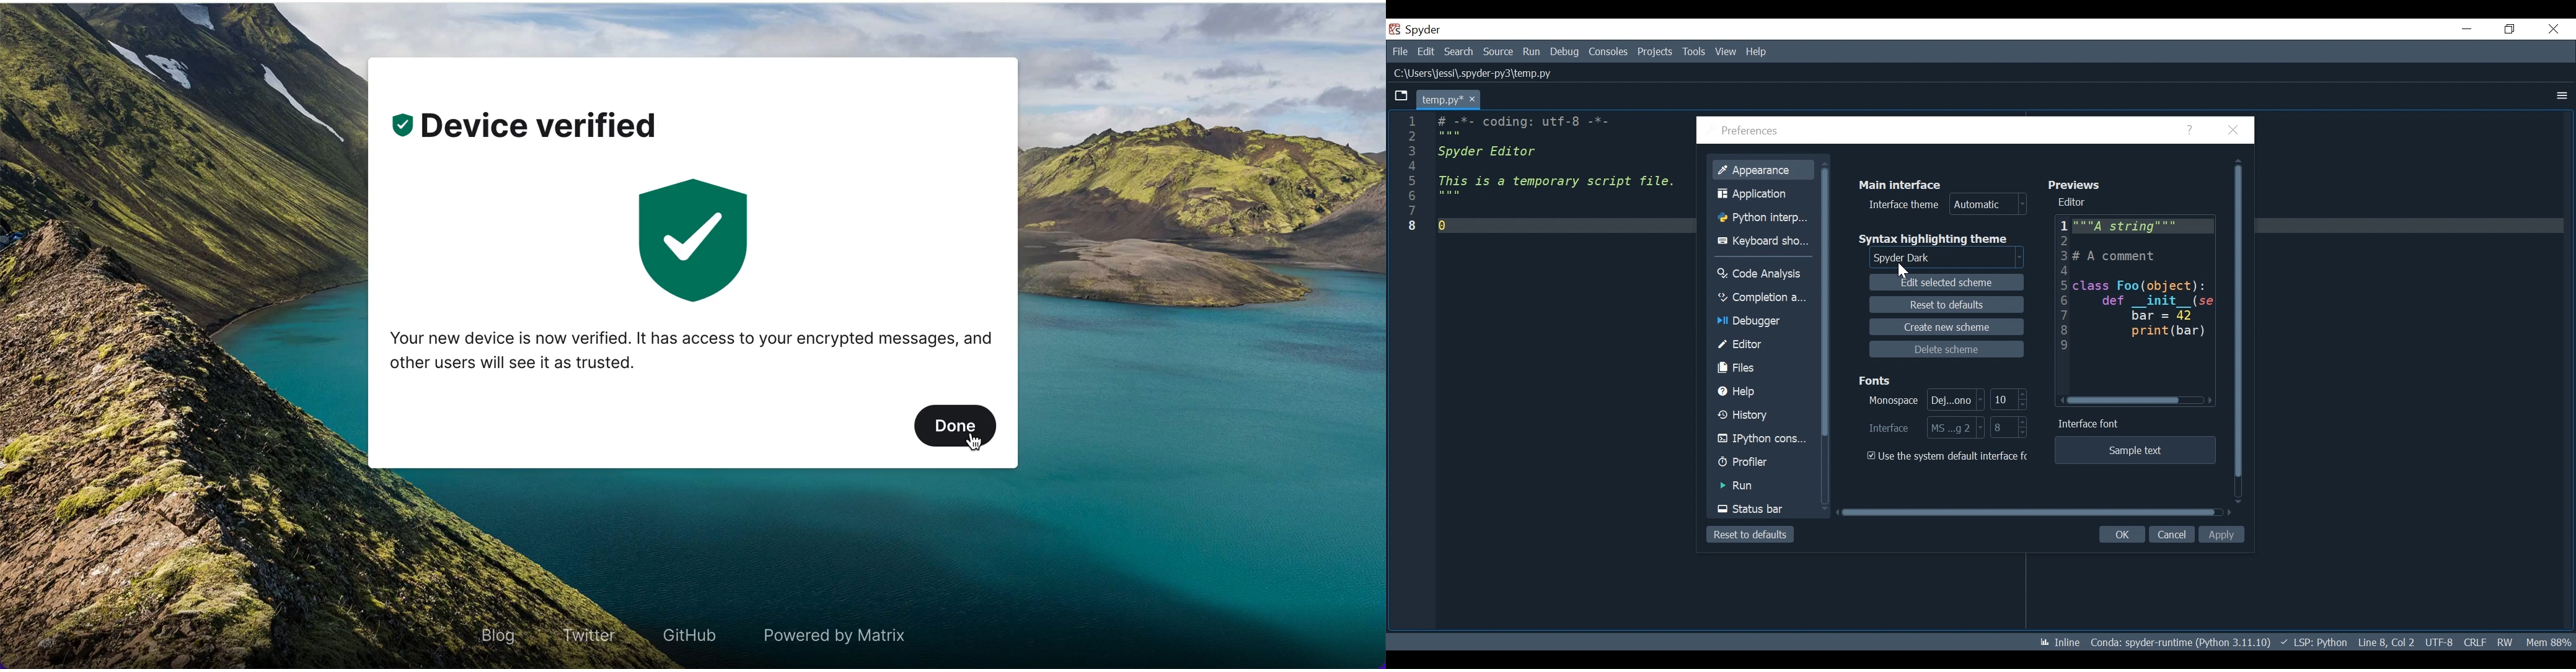 The height and width of the screenshot is (672, 2576). What do you see at coordinates (1761, 242) in the screenshot?
I see `Keyboard Shortcuts` at bounding box center [1761, 242].